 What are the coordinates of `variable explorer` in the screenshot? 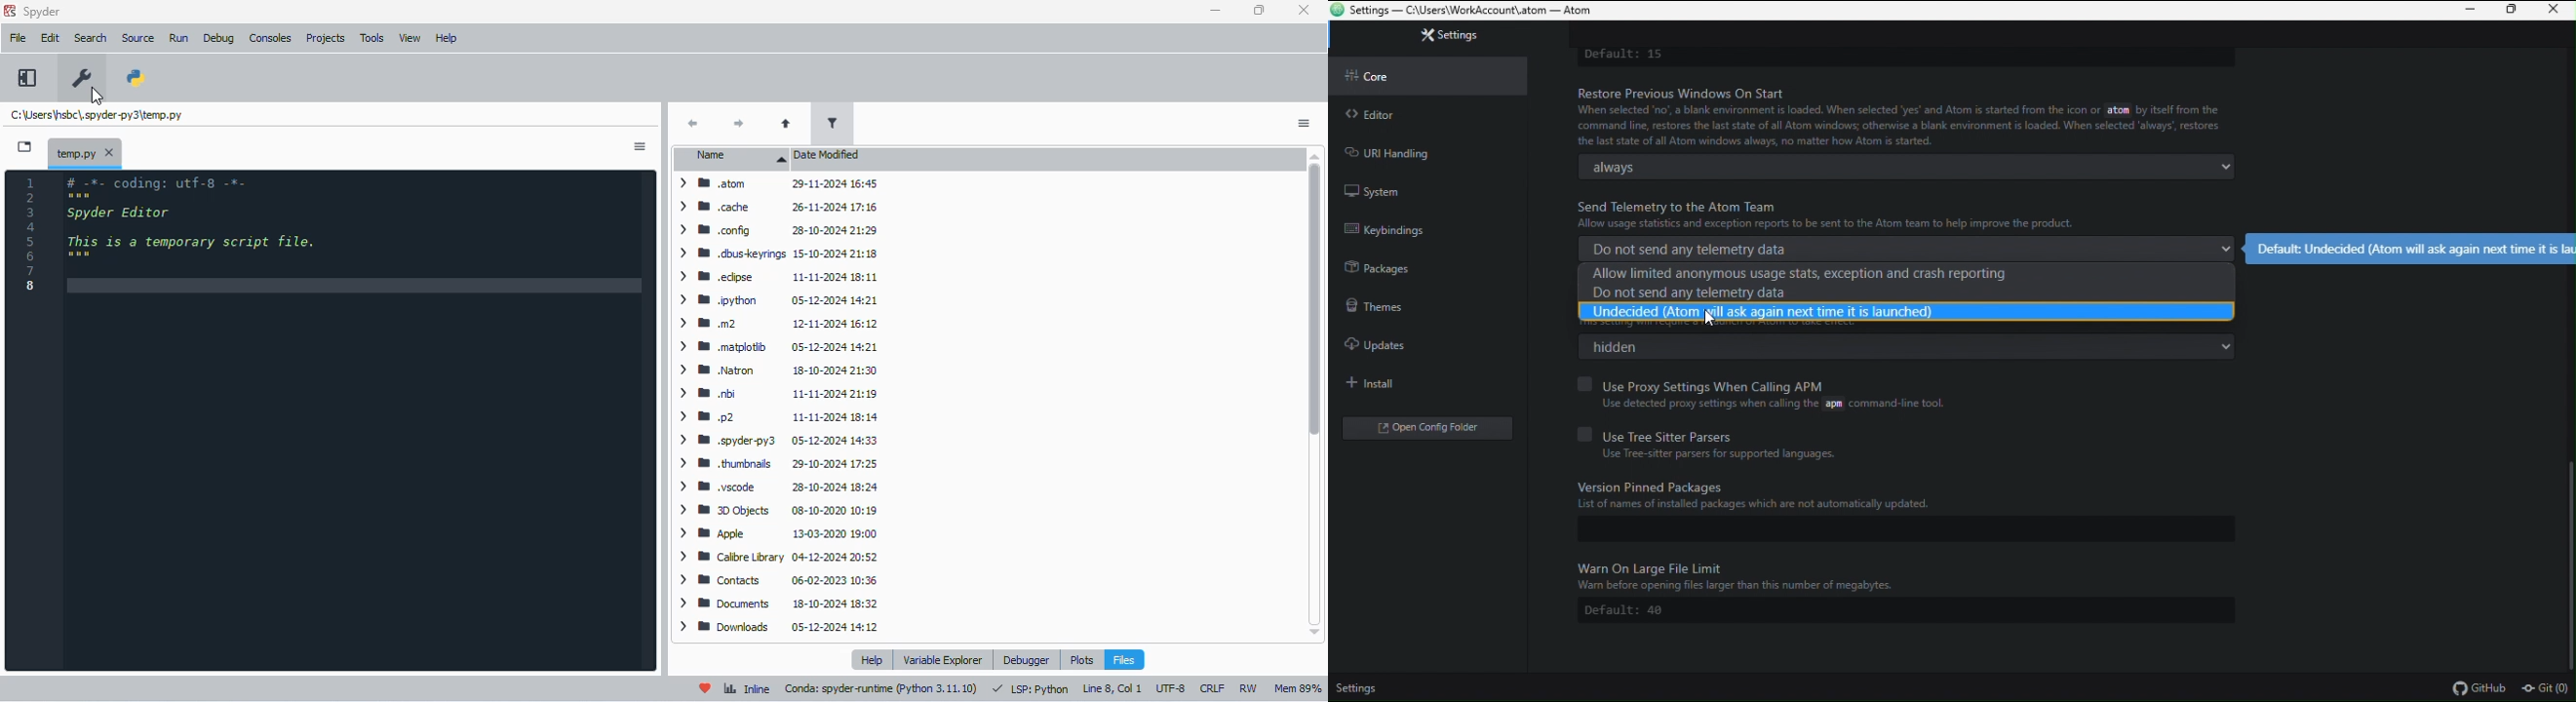 It's located at (944, 659).